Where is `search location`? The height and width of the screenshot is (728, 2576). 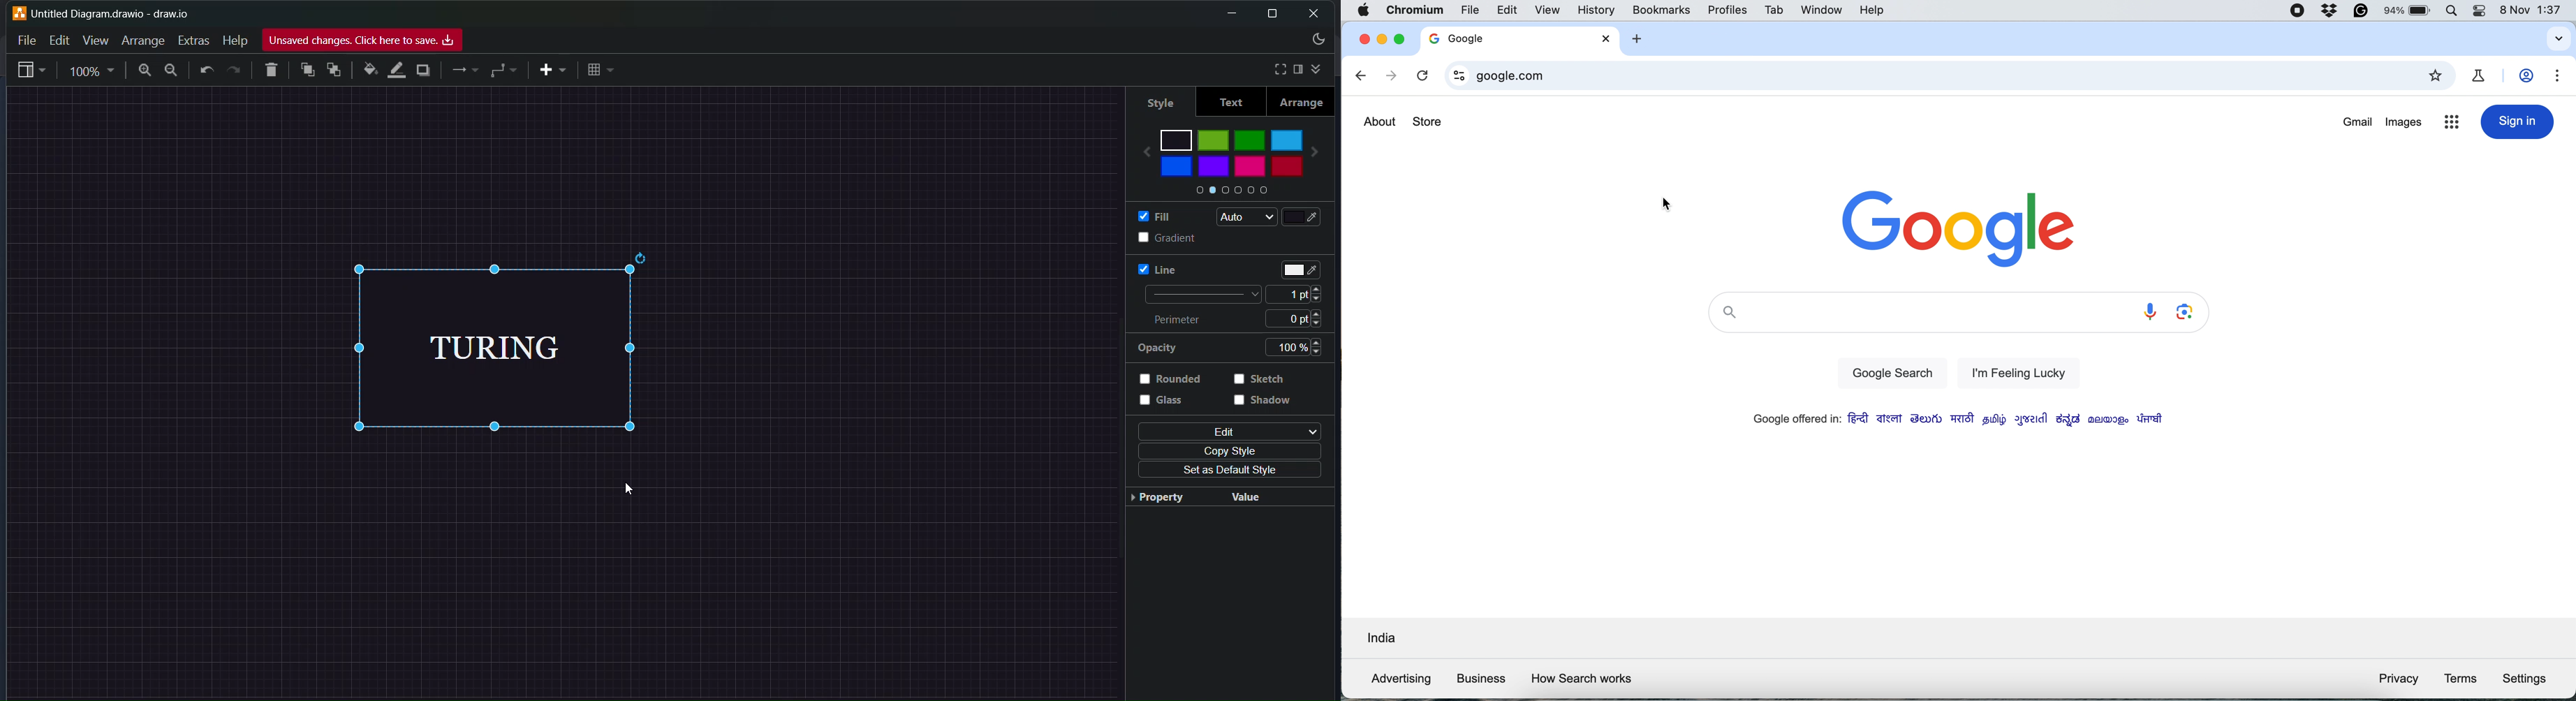 search location is located at coordinates (1380, 640).